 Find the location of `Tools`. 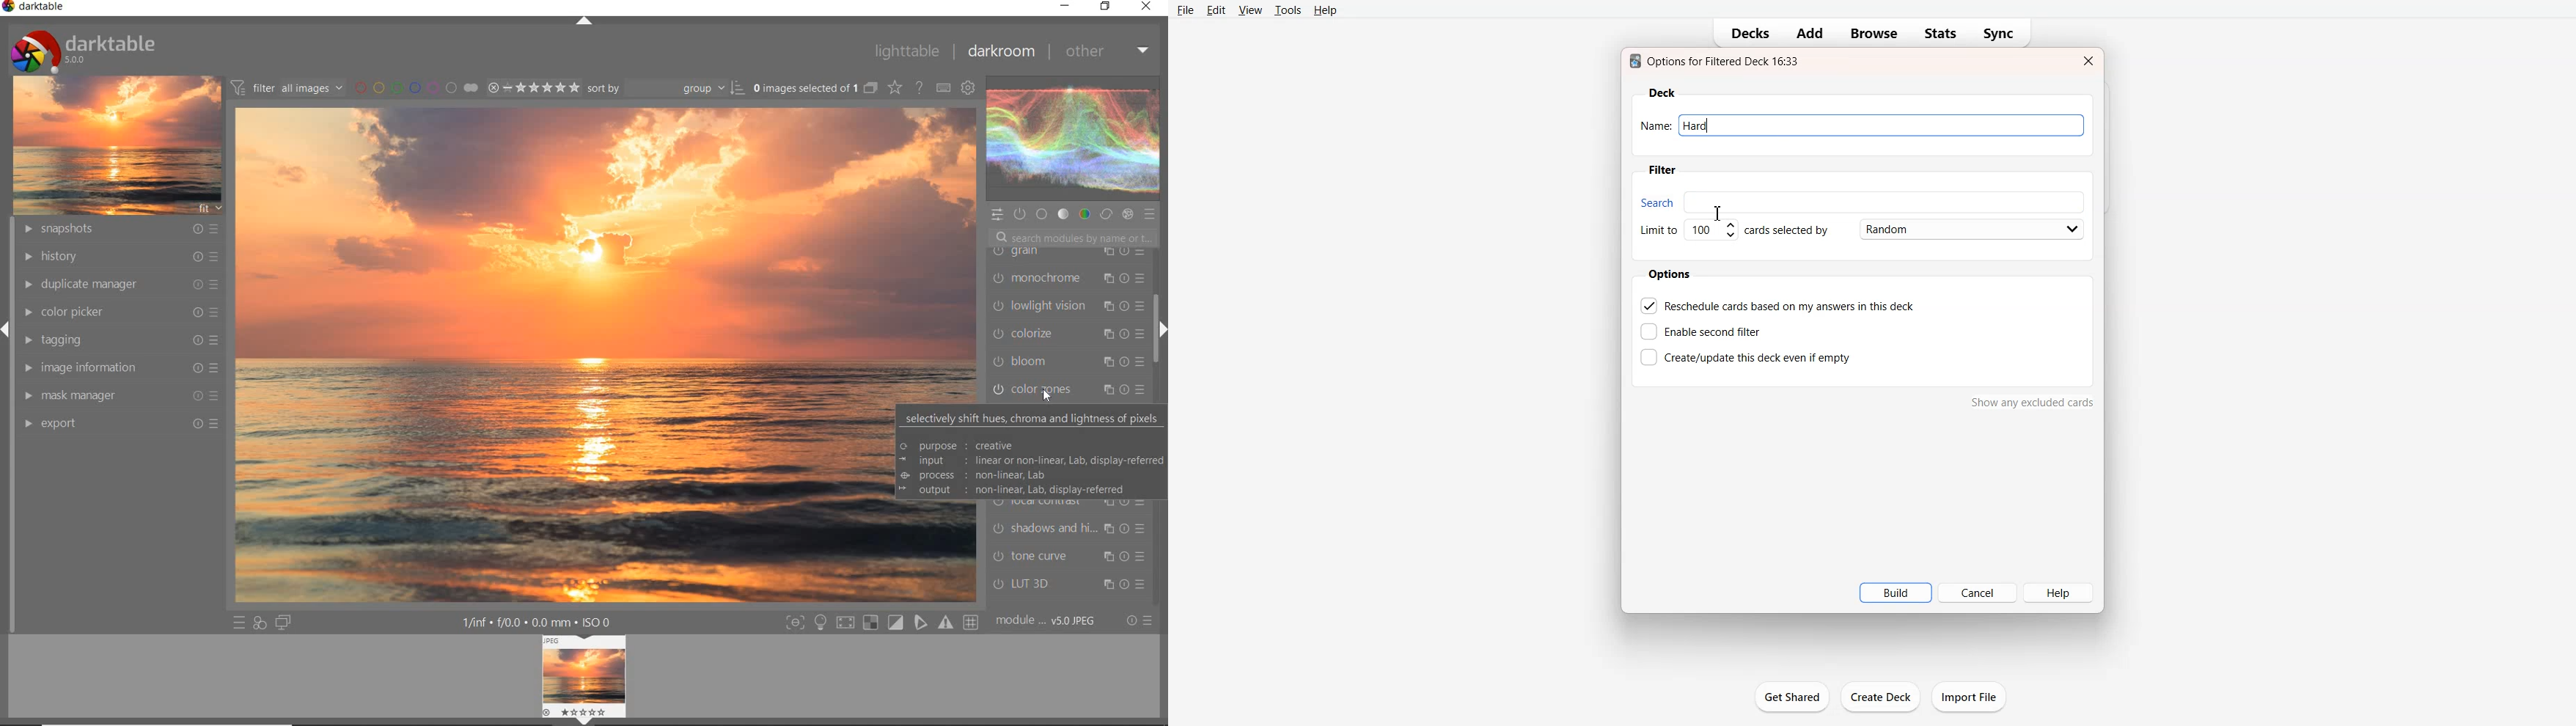

Tools is located at coordinates (1288, 10).